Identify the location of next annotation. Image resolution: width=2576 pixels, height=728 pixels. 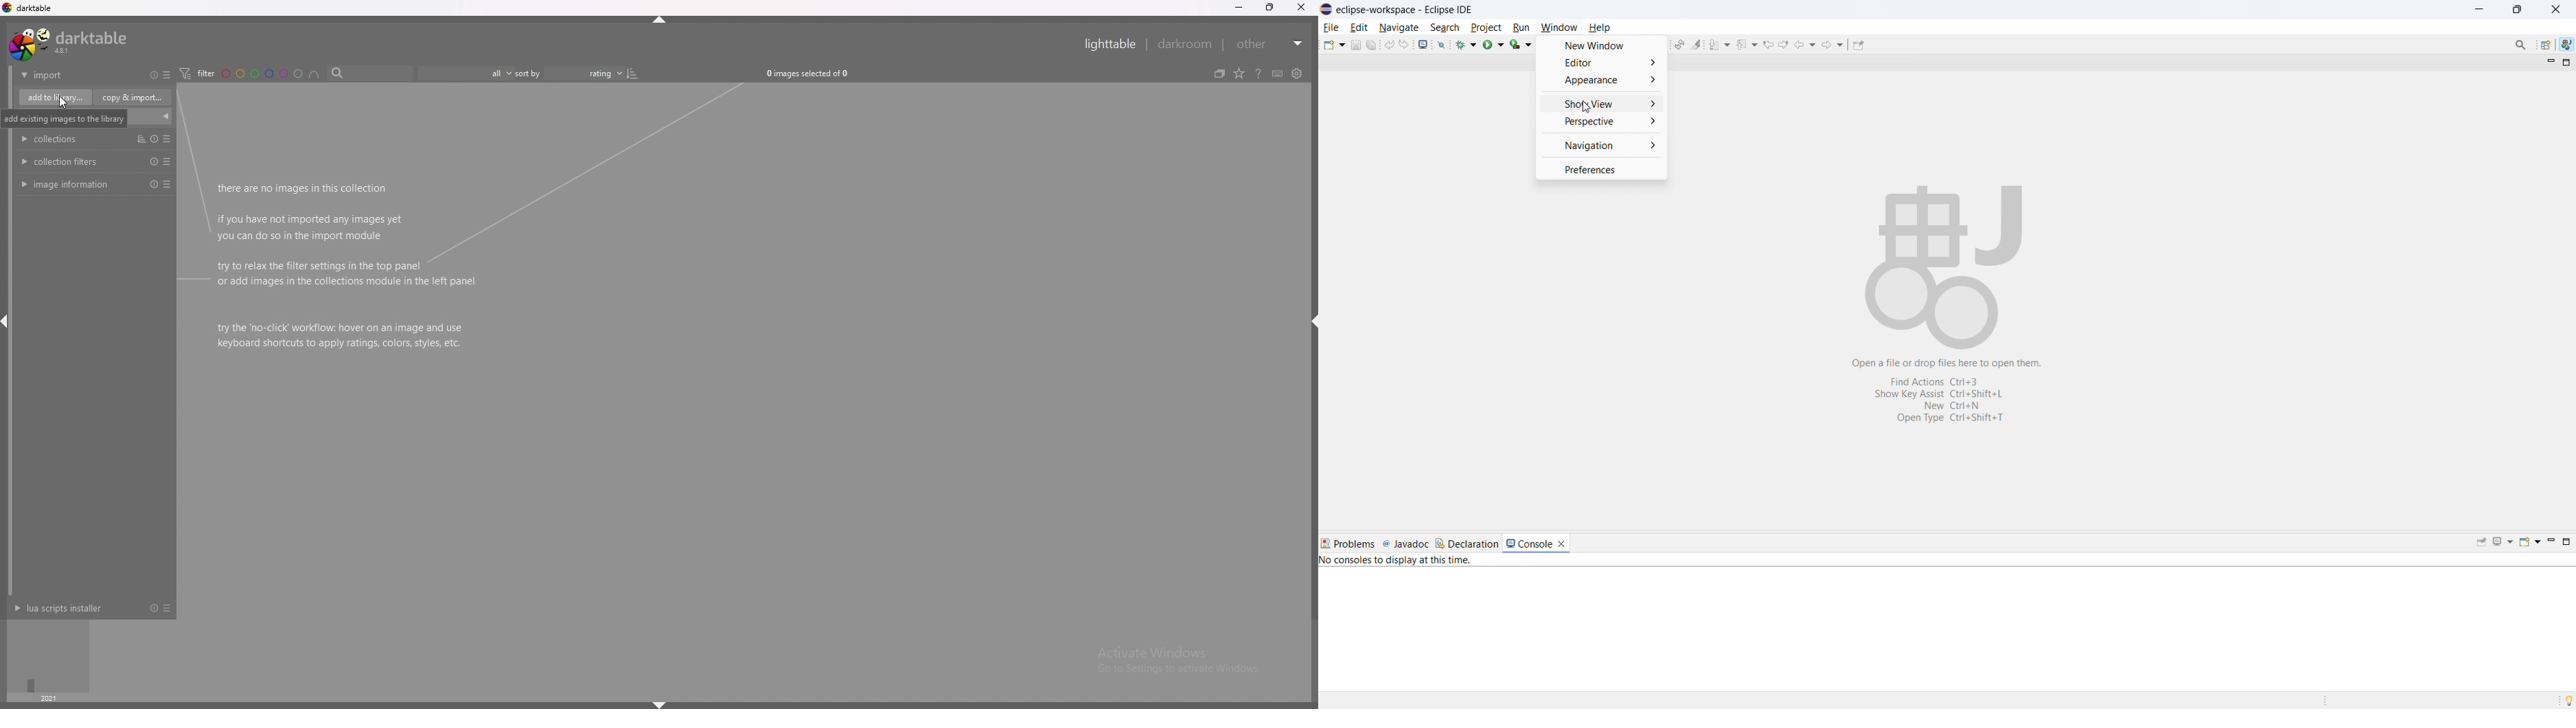
(1720, 44).